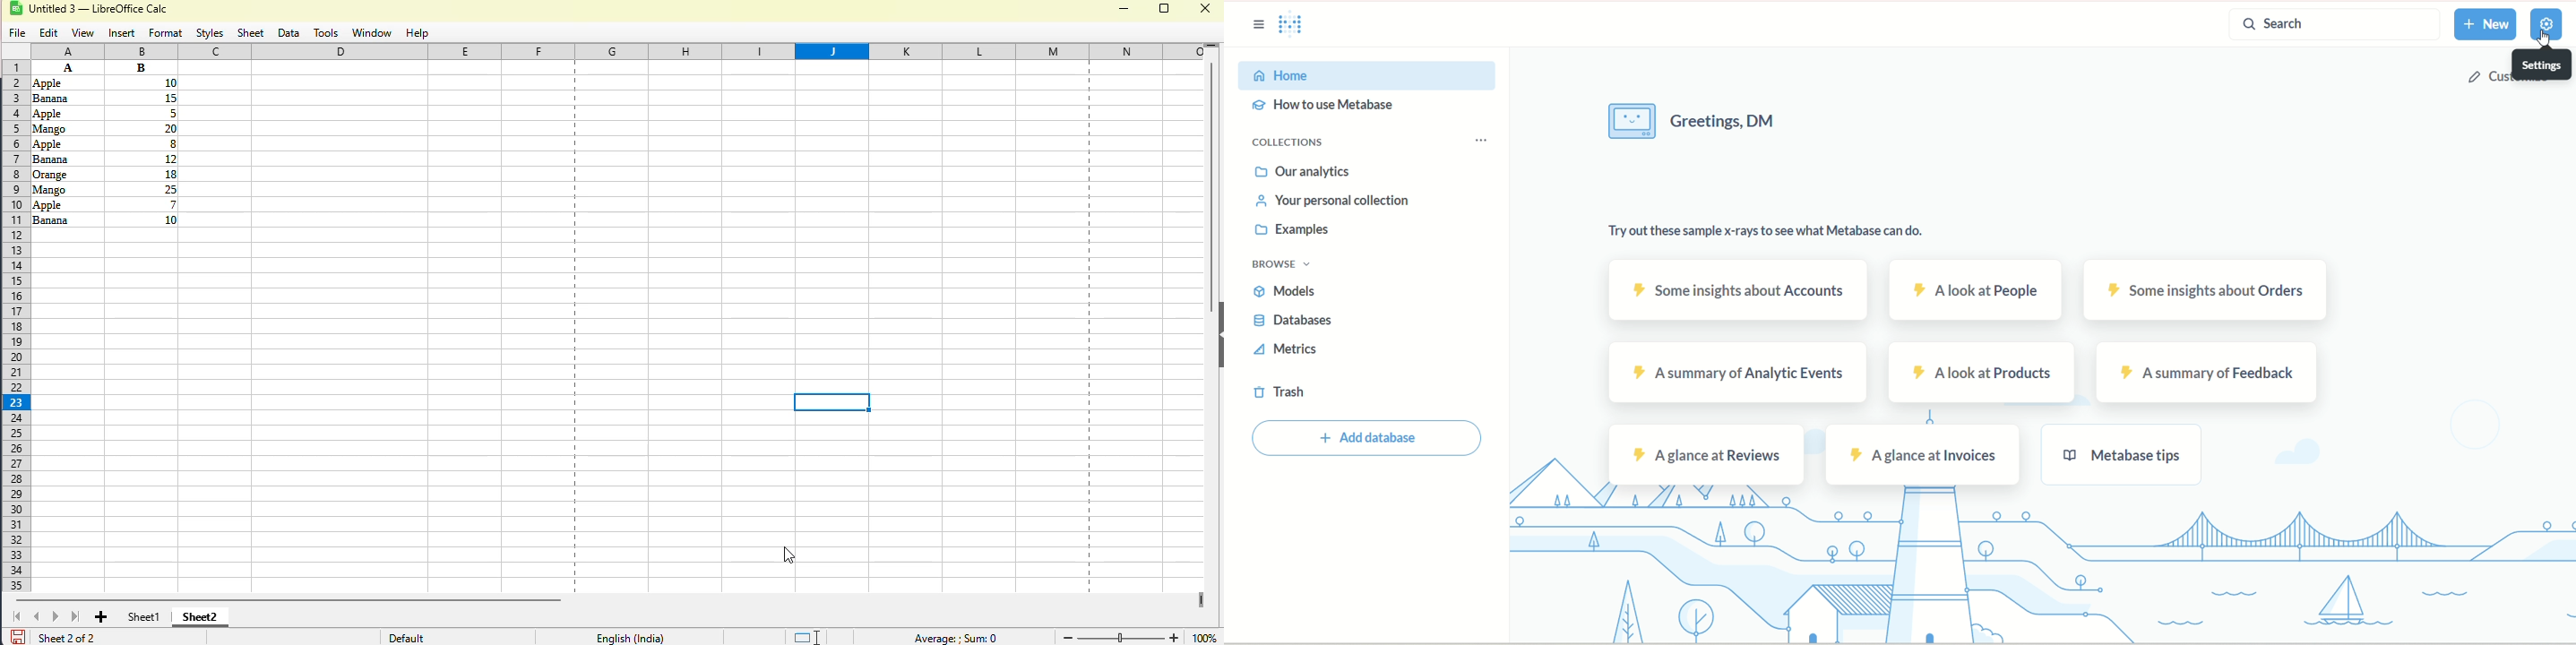 This screenshot has width=2576, height=672. I want to click on , so click(143, 204).